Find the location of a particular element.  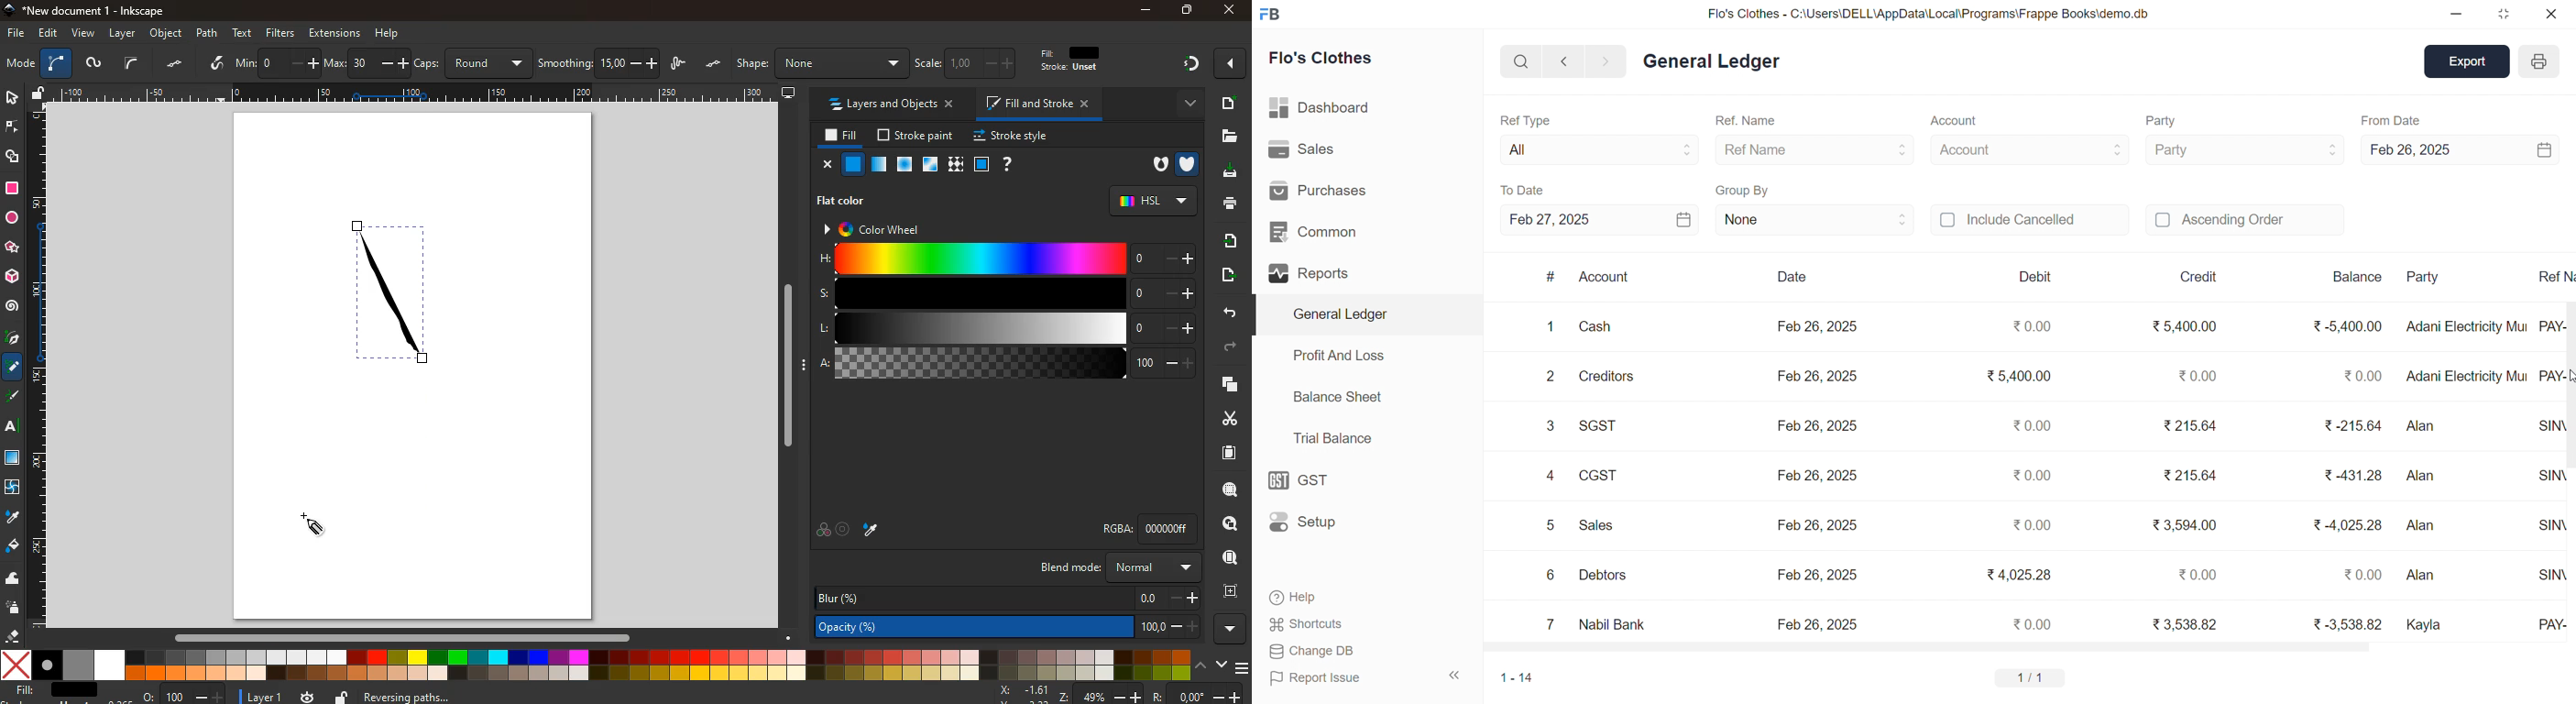

Alan is located at coordinates (2431, 577).